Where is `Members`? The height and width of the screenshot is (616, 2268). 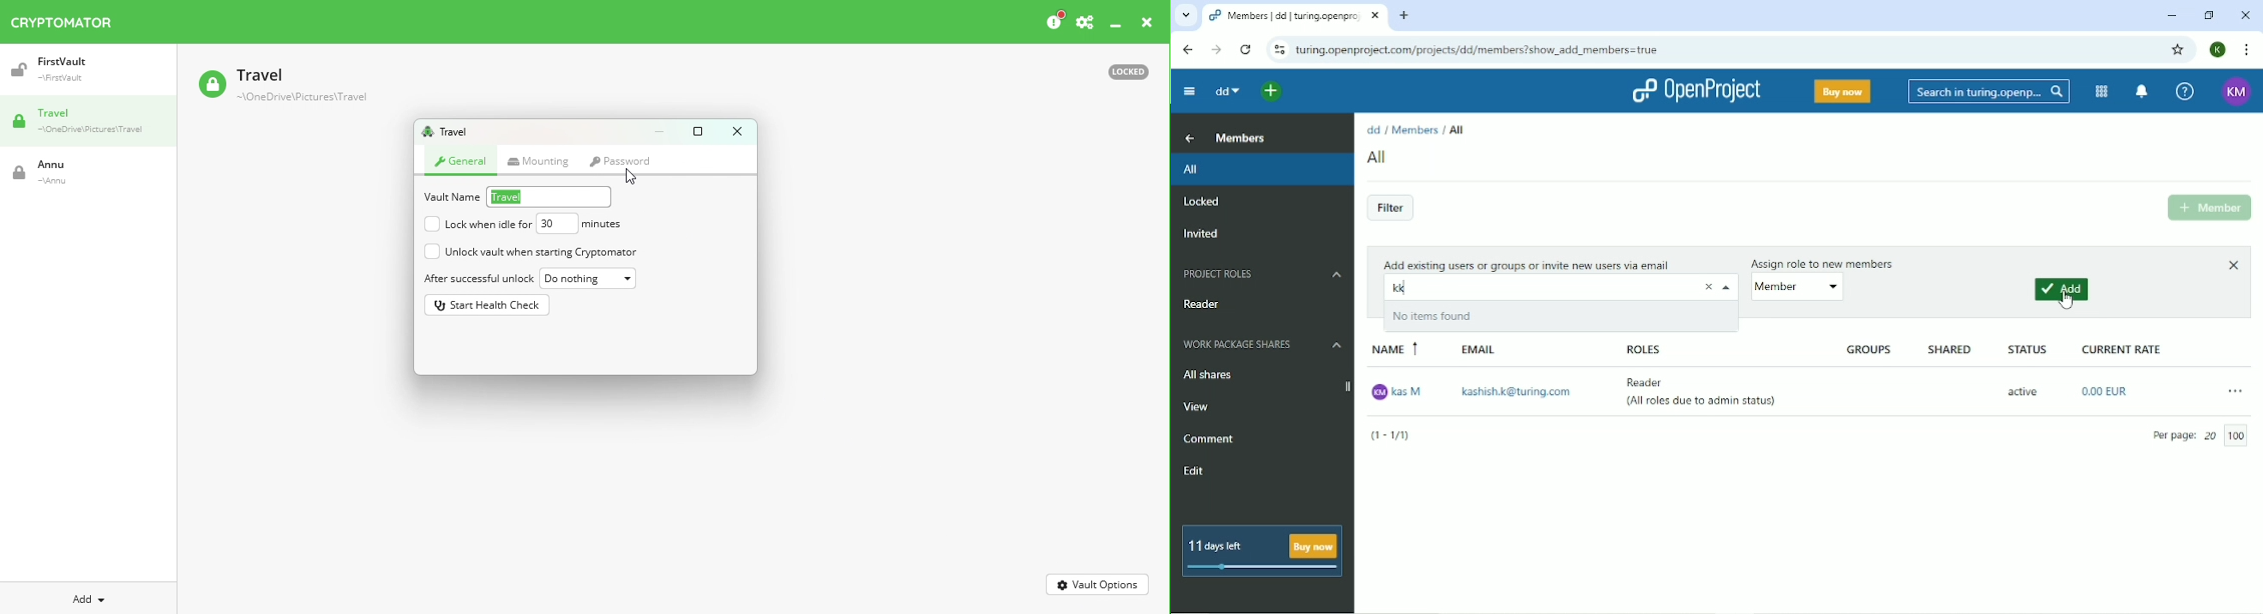
Members is located at coordinates (1415, 129).